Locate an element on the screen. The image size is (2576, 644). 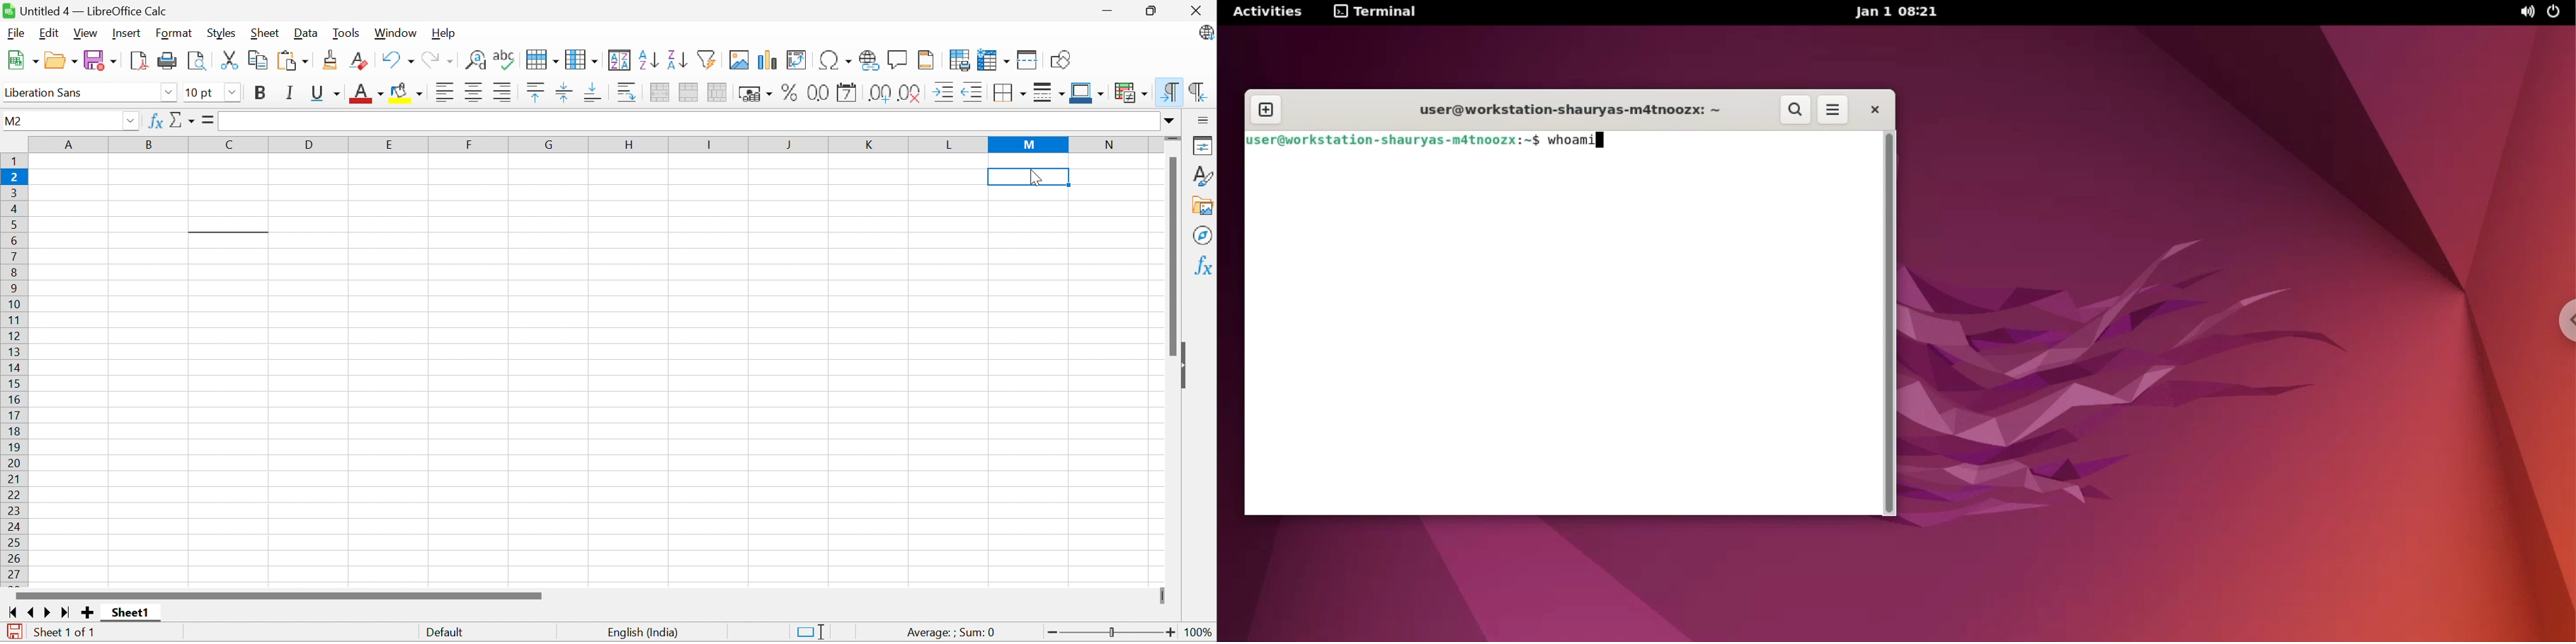
Insert hyperlink is located at coordinates (867, 60).